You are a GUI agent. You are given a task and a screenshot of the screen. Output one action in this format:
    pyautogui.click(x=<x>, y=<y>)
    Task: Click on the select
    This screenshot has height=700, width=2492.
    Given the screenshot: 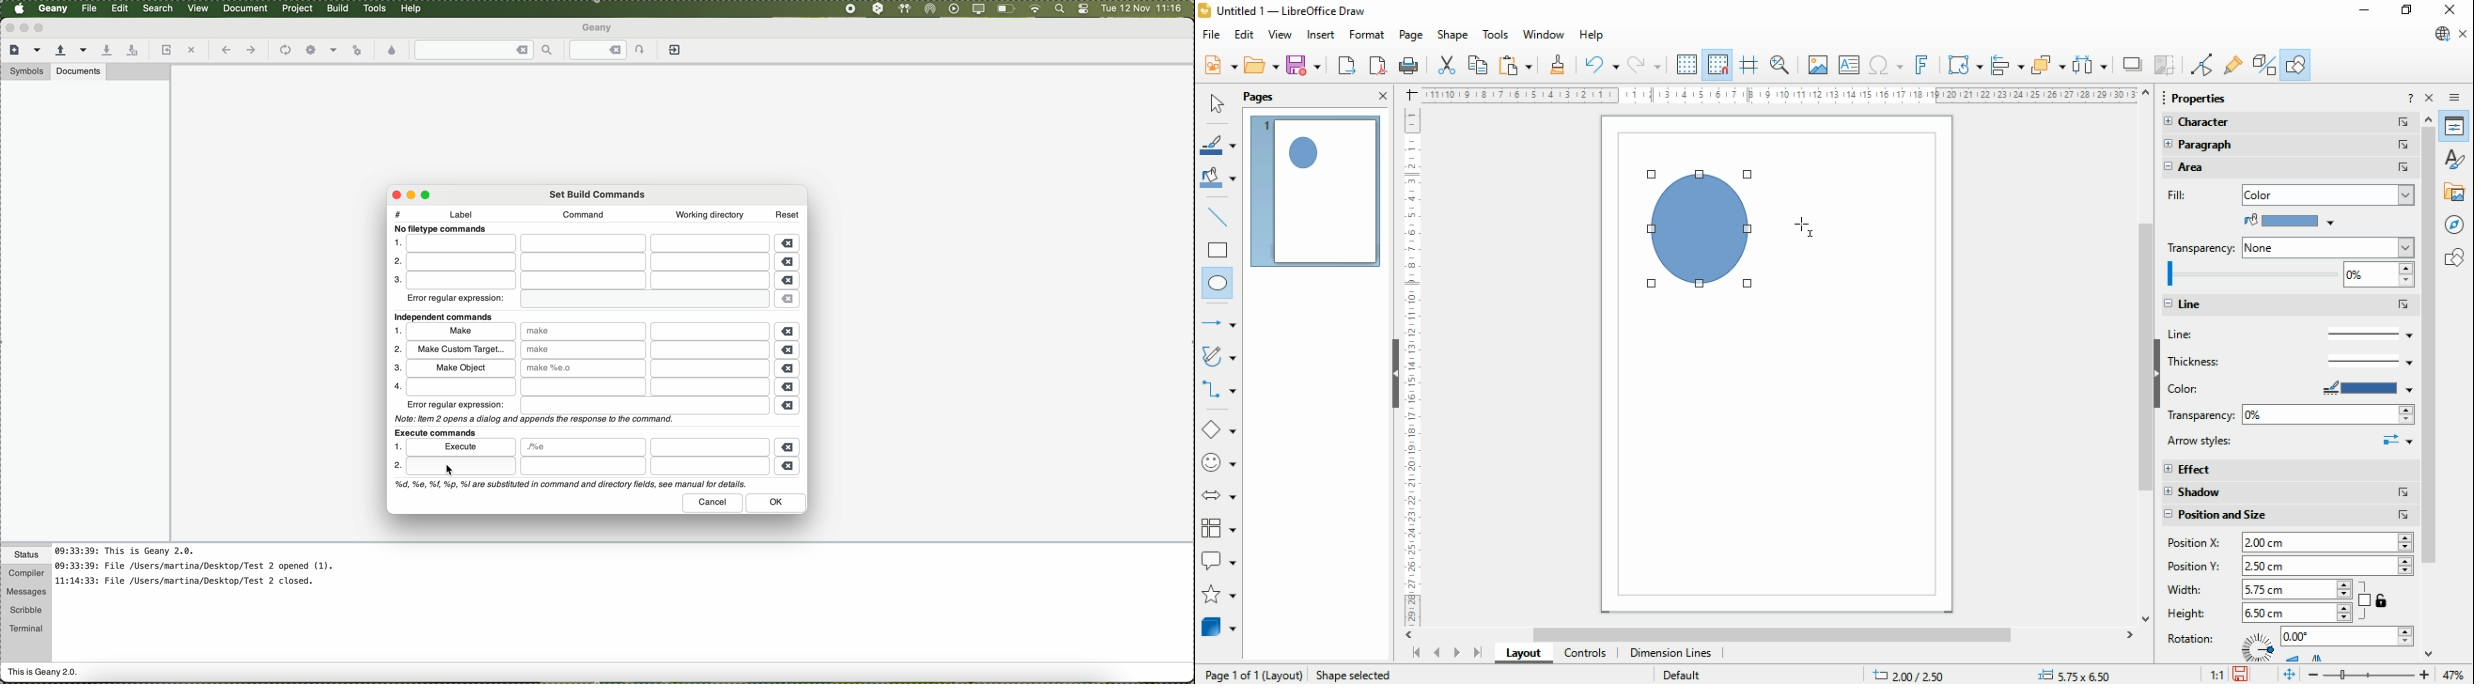 What is the action you would take?
    pyautogui.click(x=1216, y=103)
    